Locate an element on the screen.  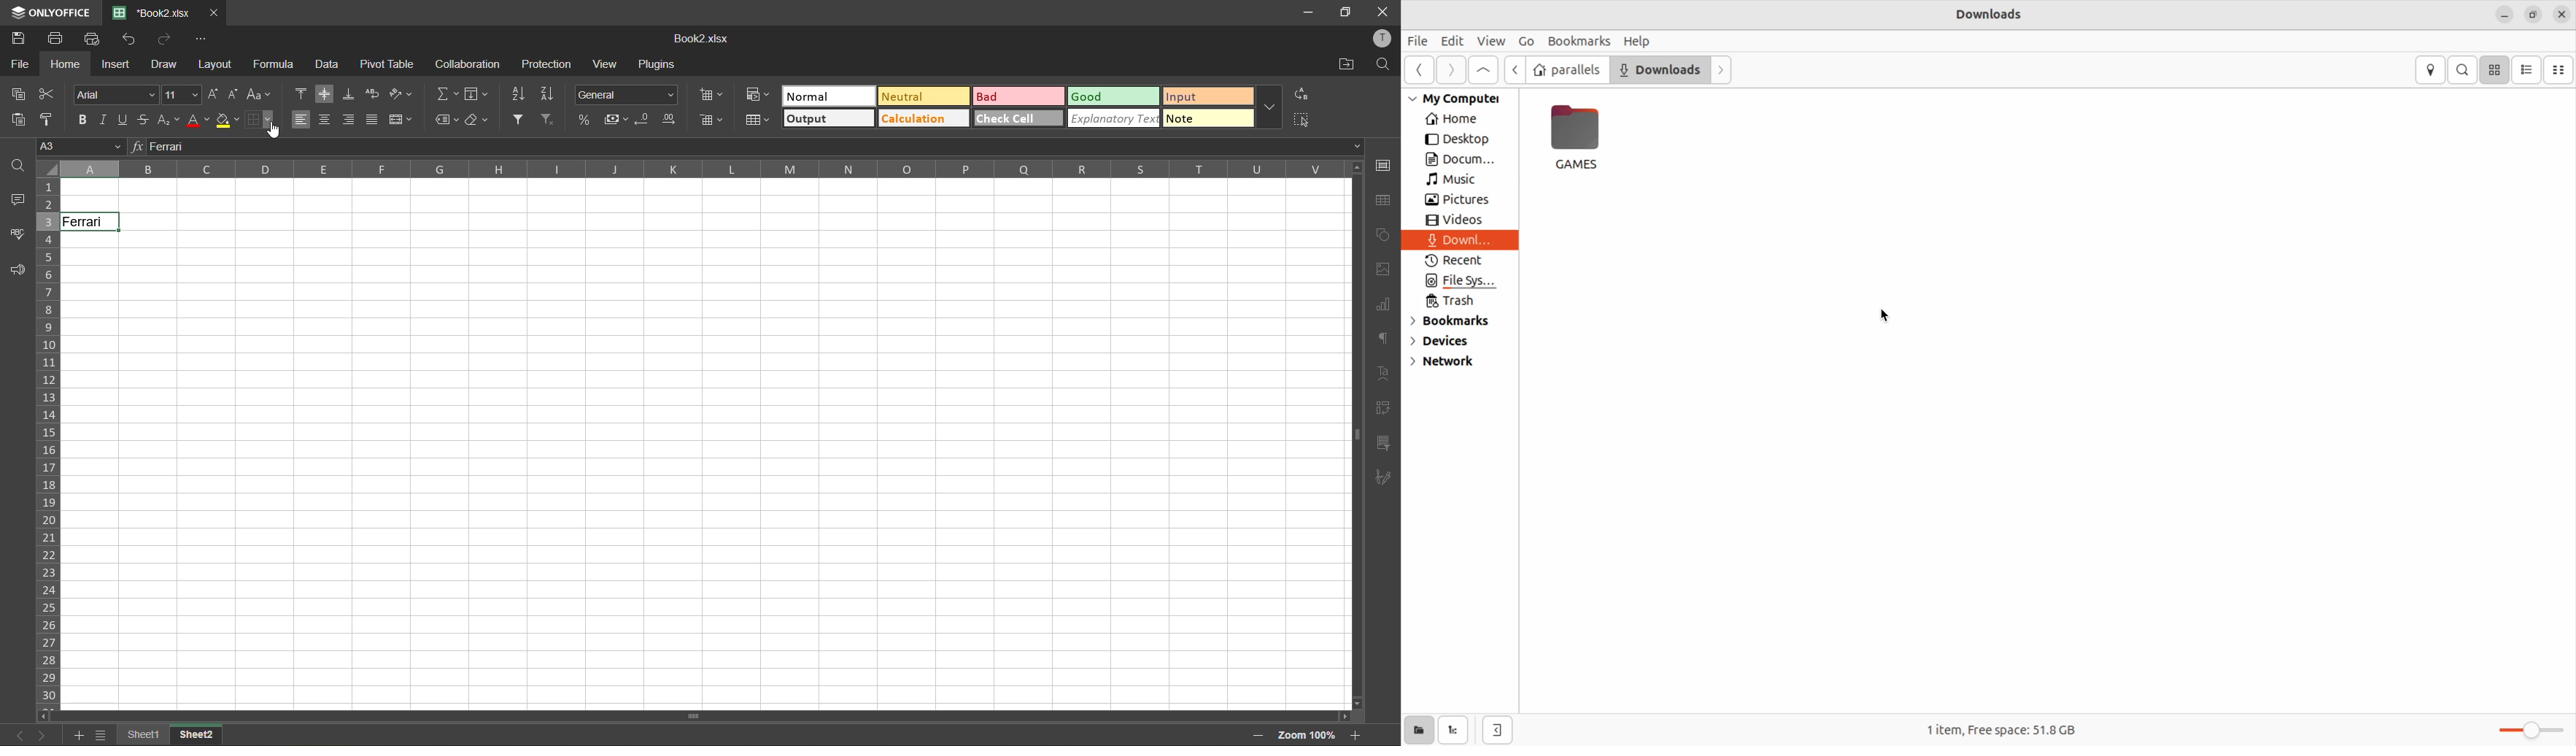
pictures is located at coordinates (1465, 201).